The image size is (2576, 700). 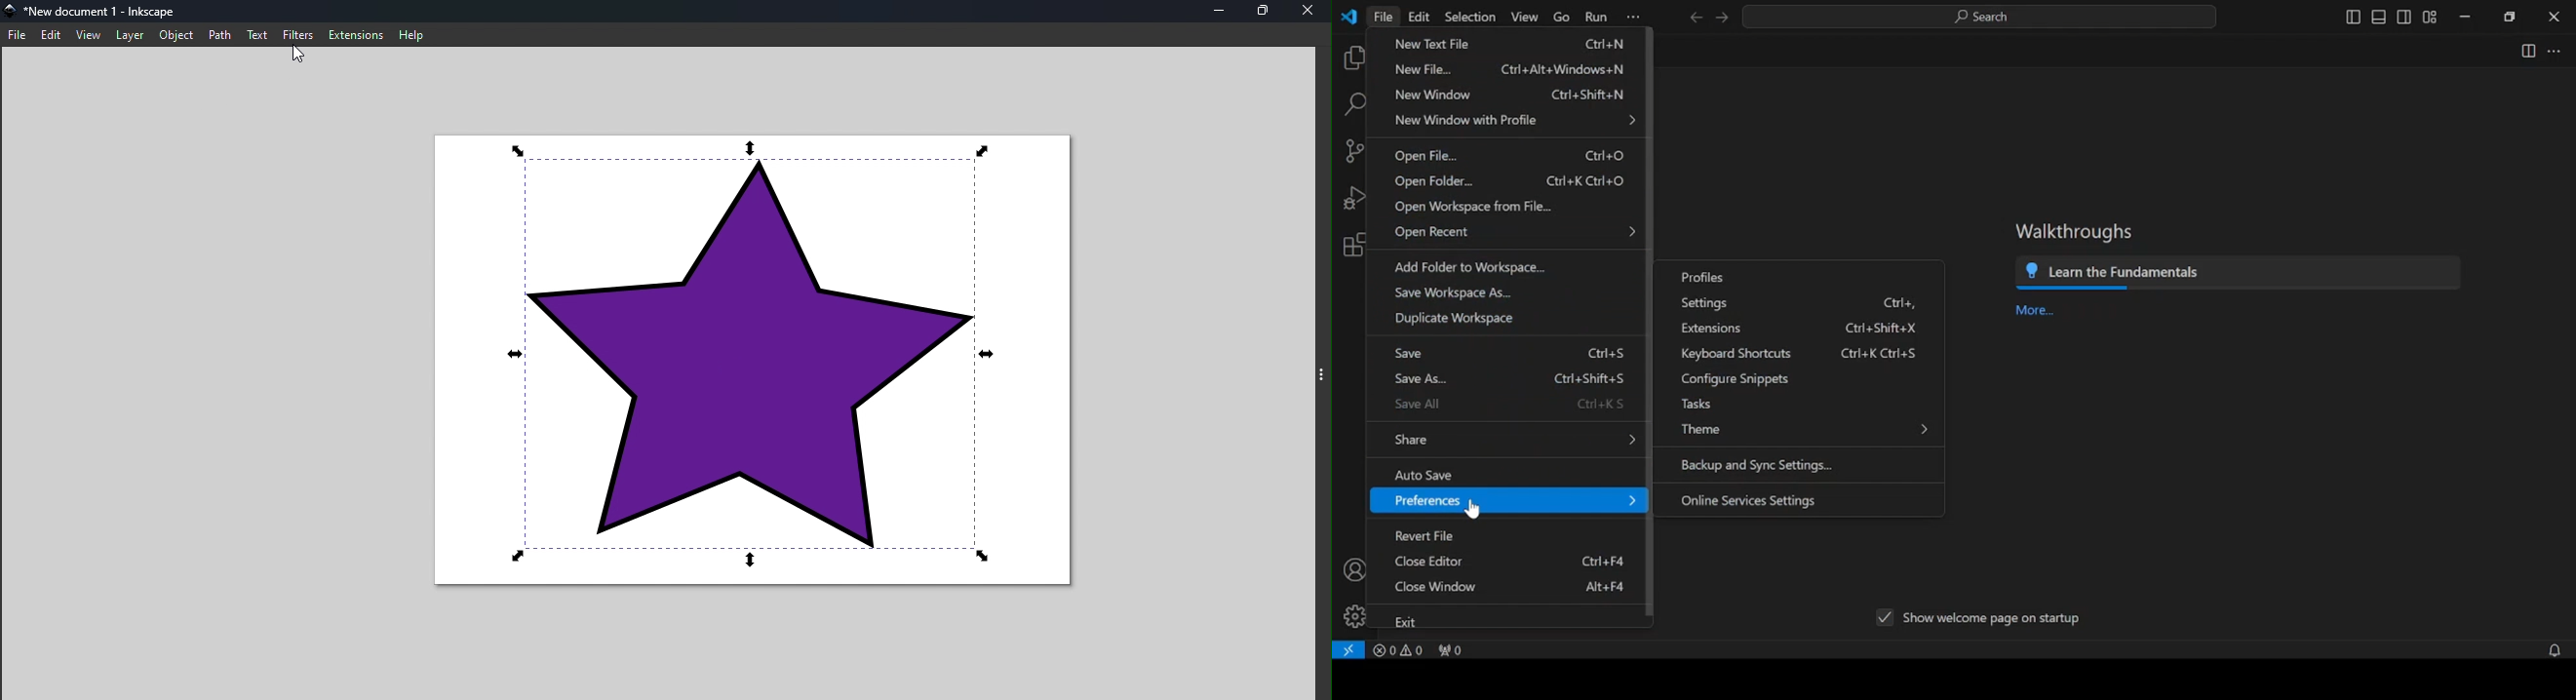 I want to click on new file, so click(x=1423, y=69).